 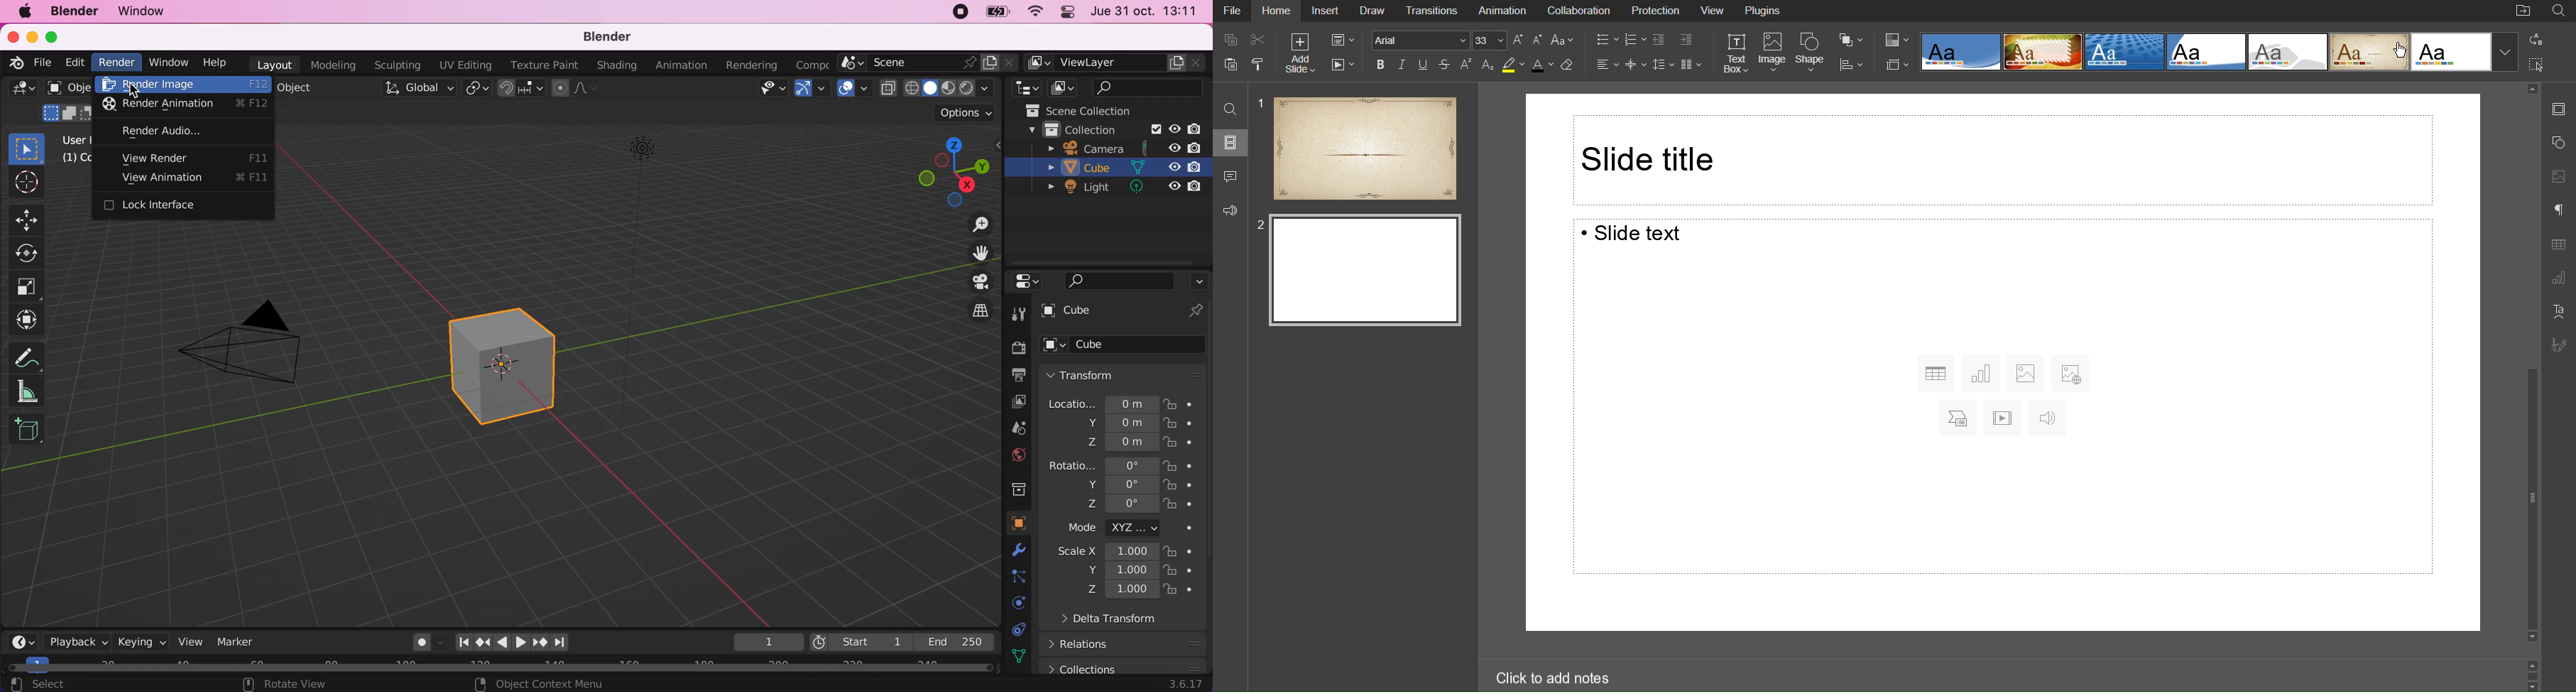 What do you see at coordinates (1103, 402) in the screenshot?
I see `location` at bounding box center [1103, 402].